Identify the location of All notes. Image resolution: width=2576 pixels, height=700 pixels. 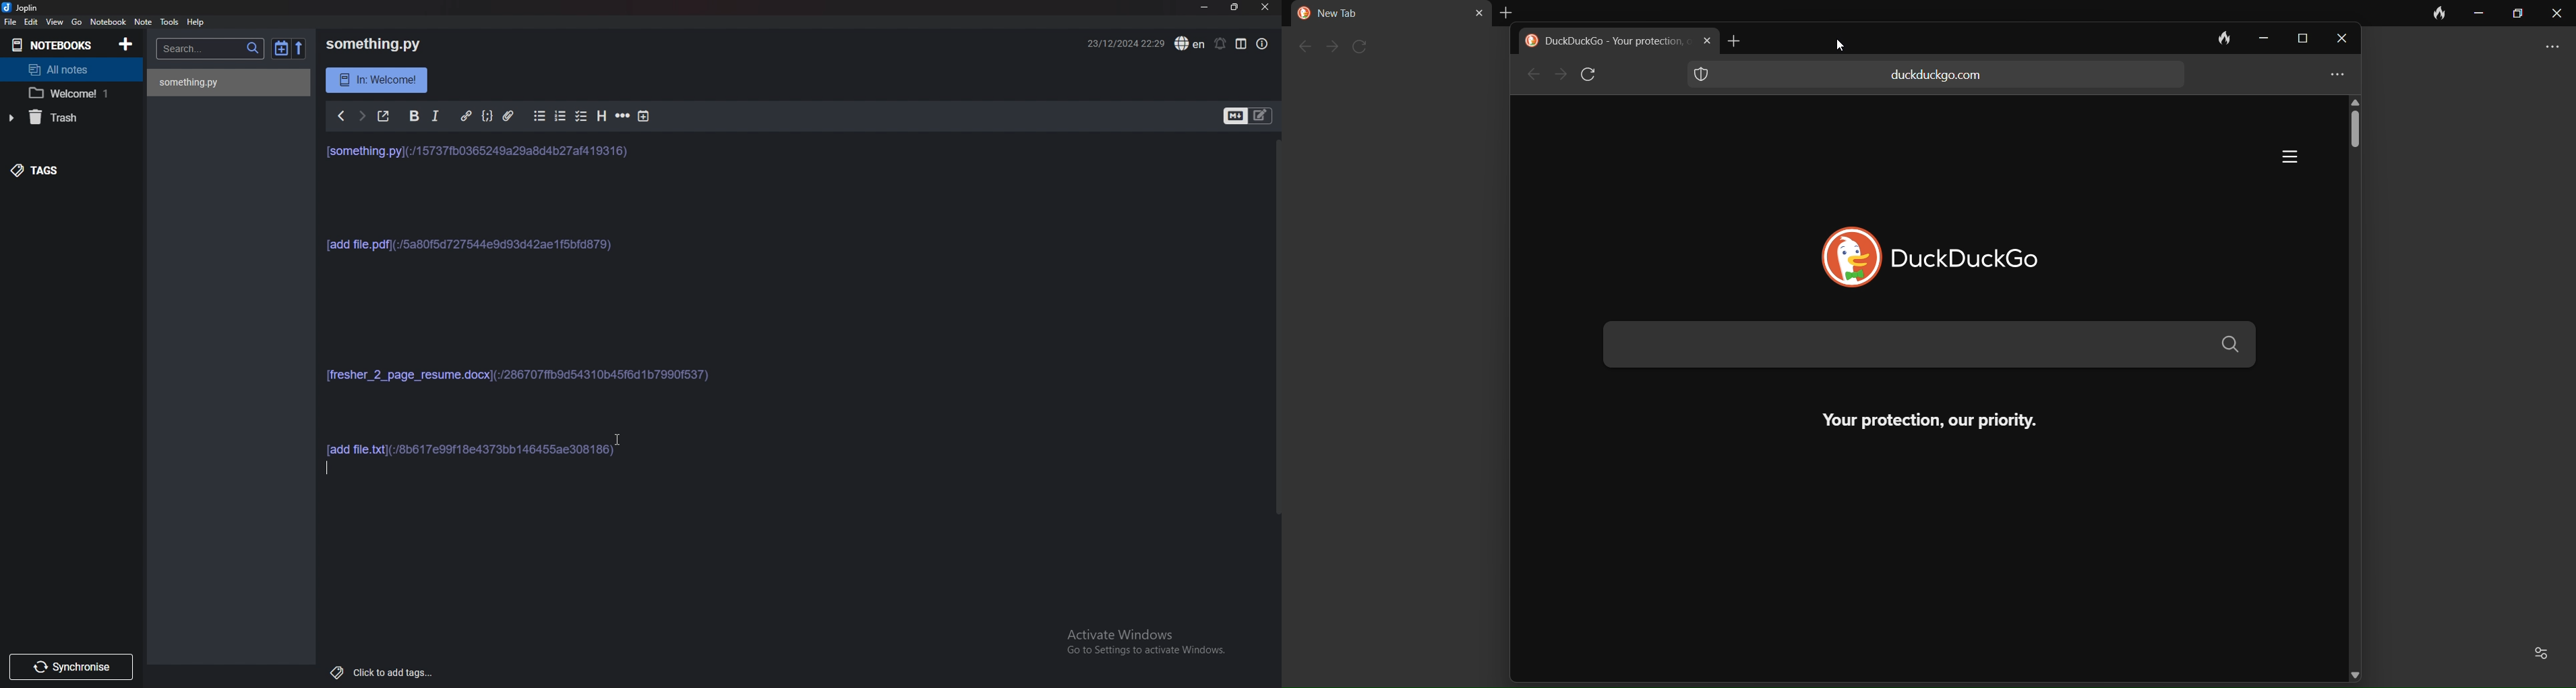
(63, 67).